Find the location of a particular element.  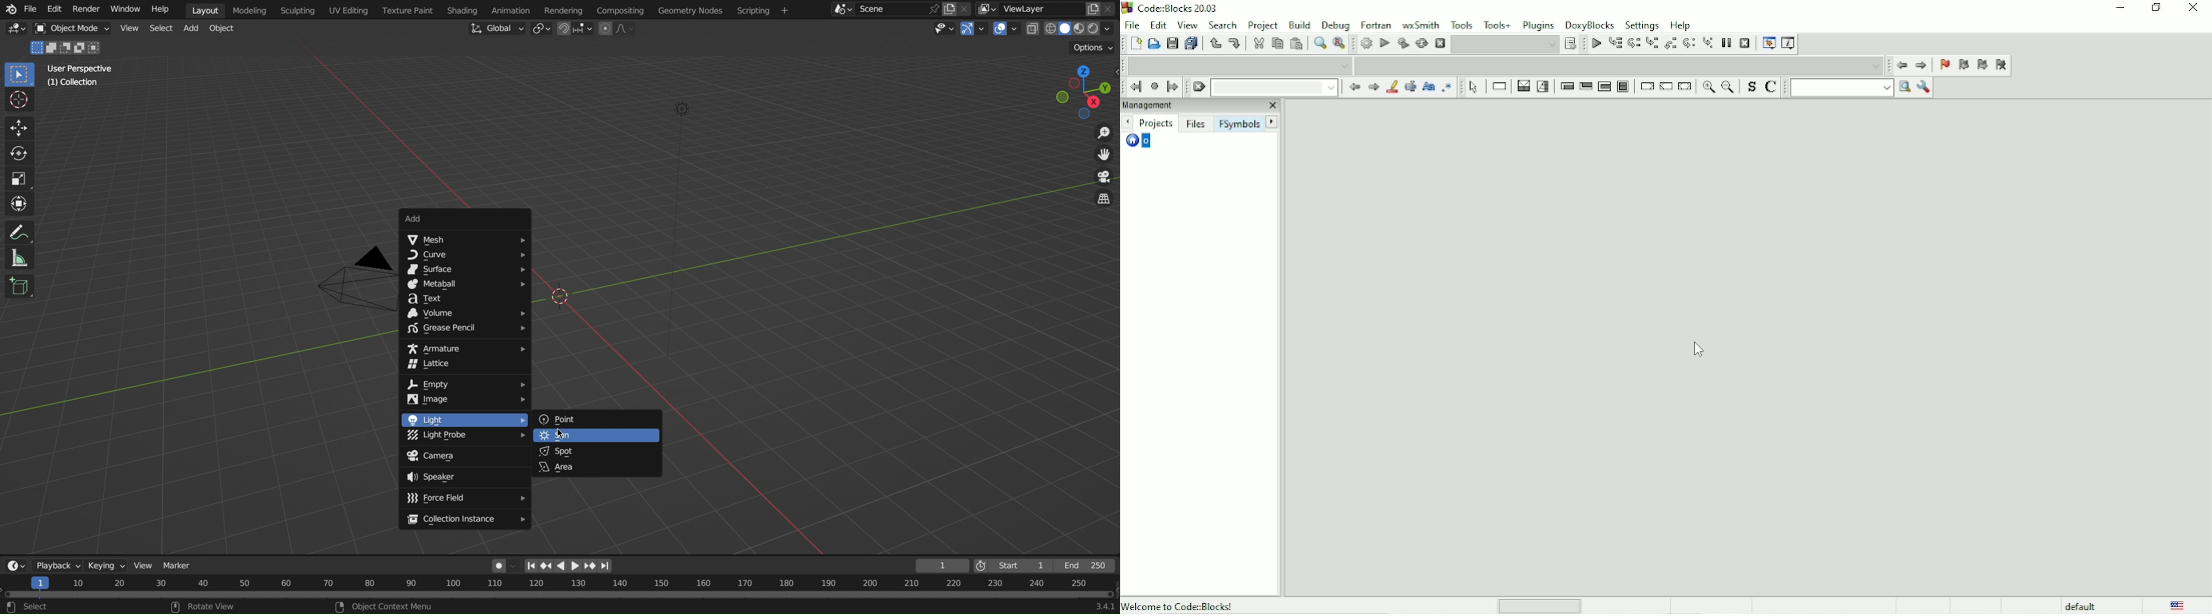

View port is located at coordinates (1087, 91).